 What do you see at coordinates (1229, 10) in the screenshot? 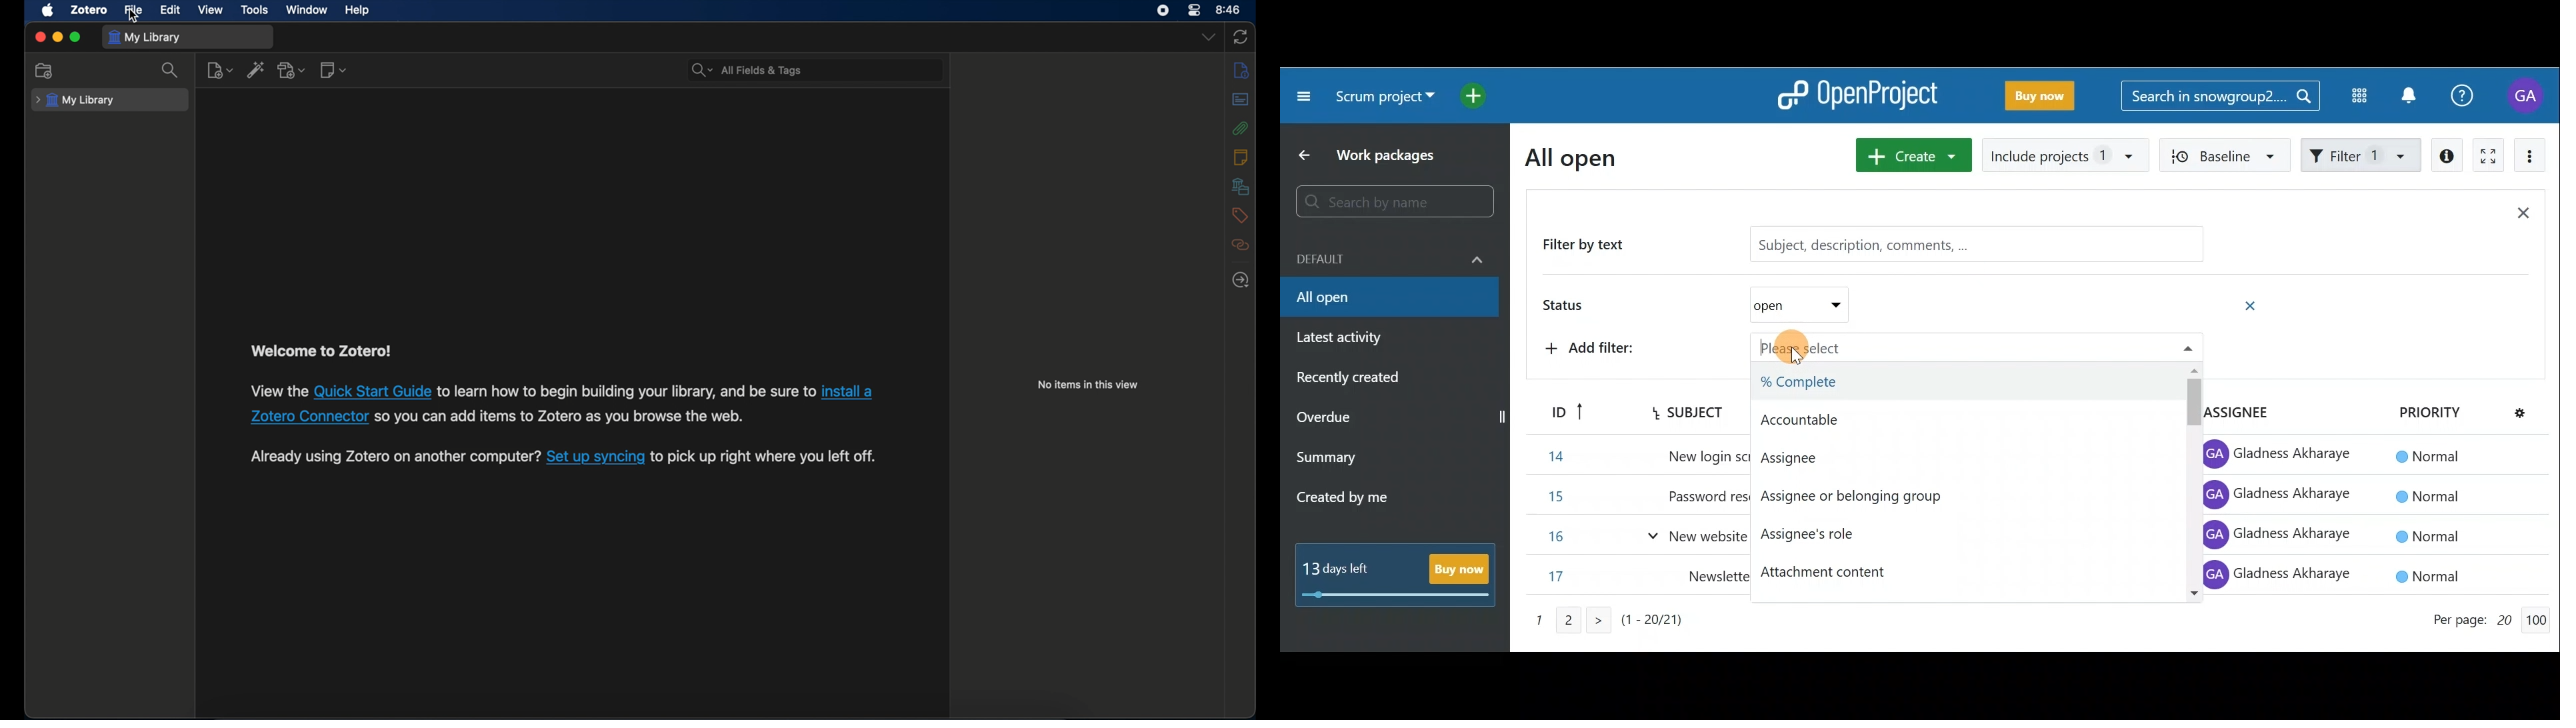
I see `8.46` at bounding box center [1229, 10].